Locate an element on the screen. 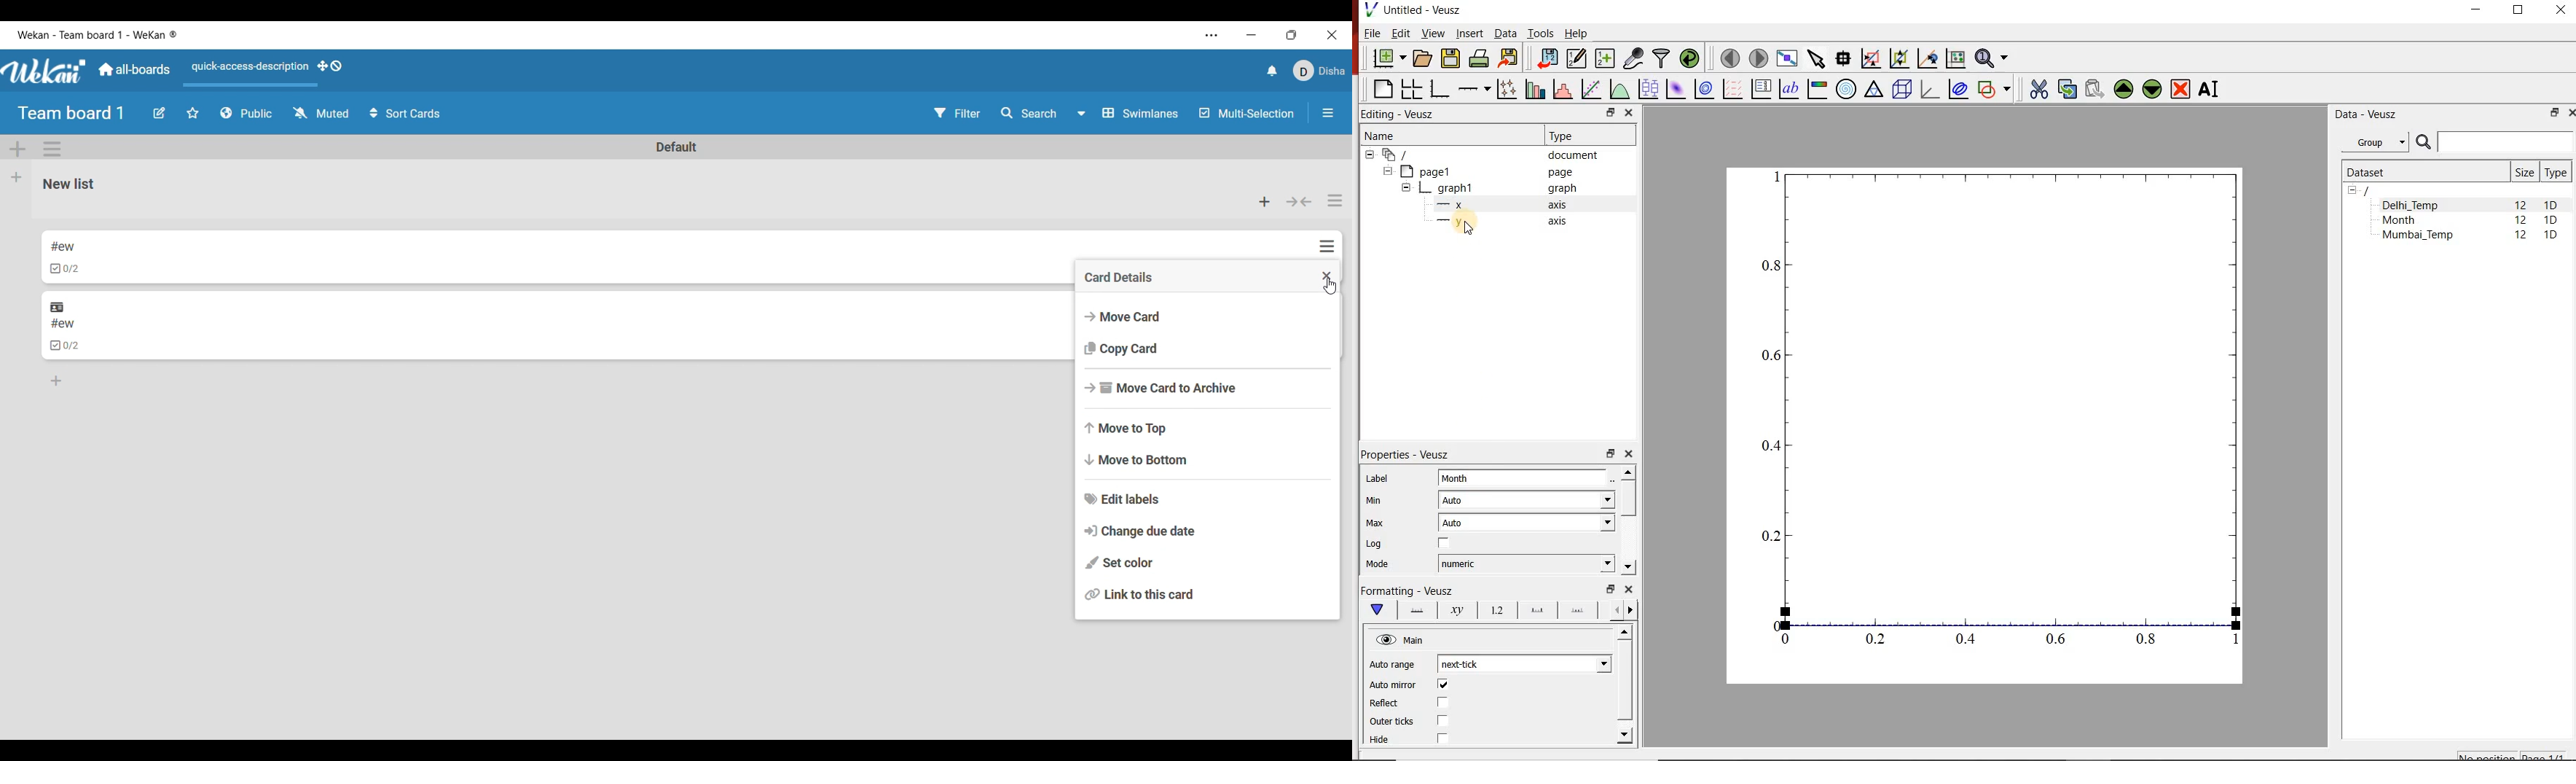 The width and height of the screenshot is (2576, 784). move the selected widget down is located at coordinates (2152, 90).